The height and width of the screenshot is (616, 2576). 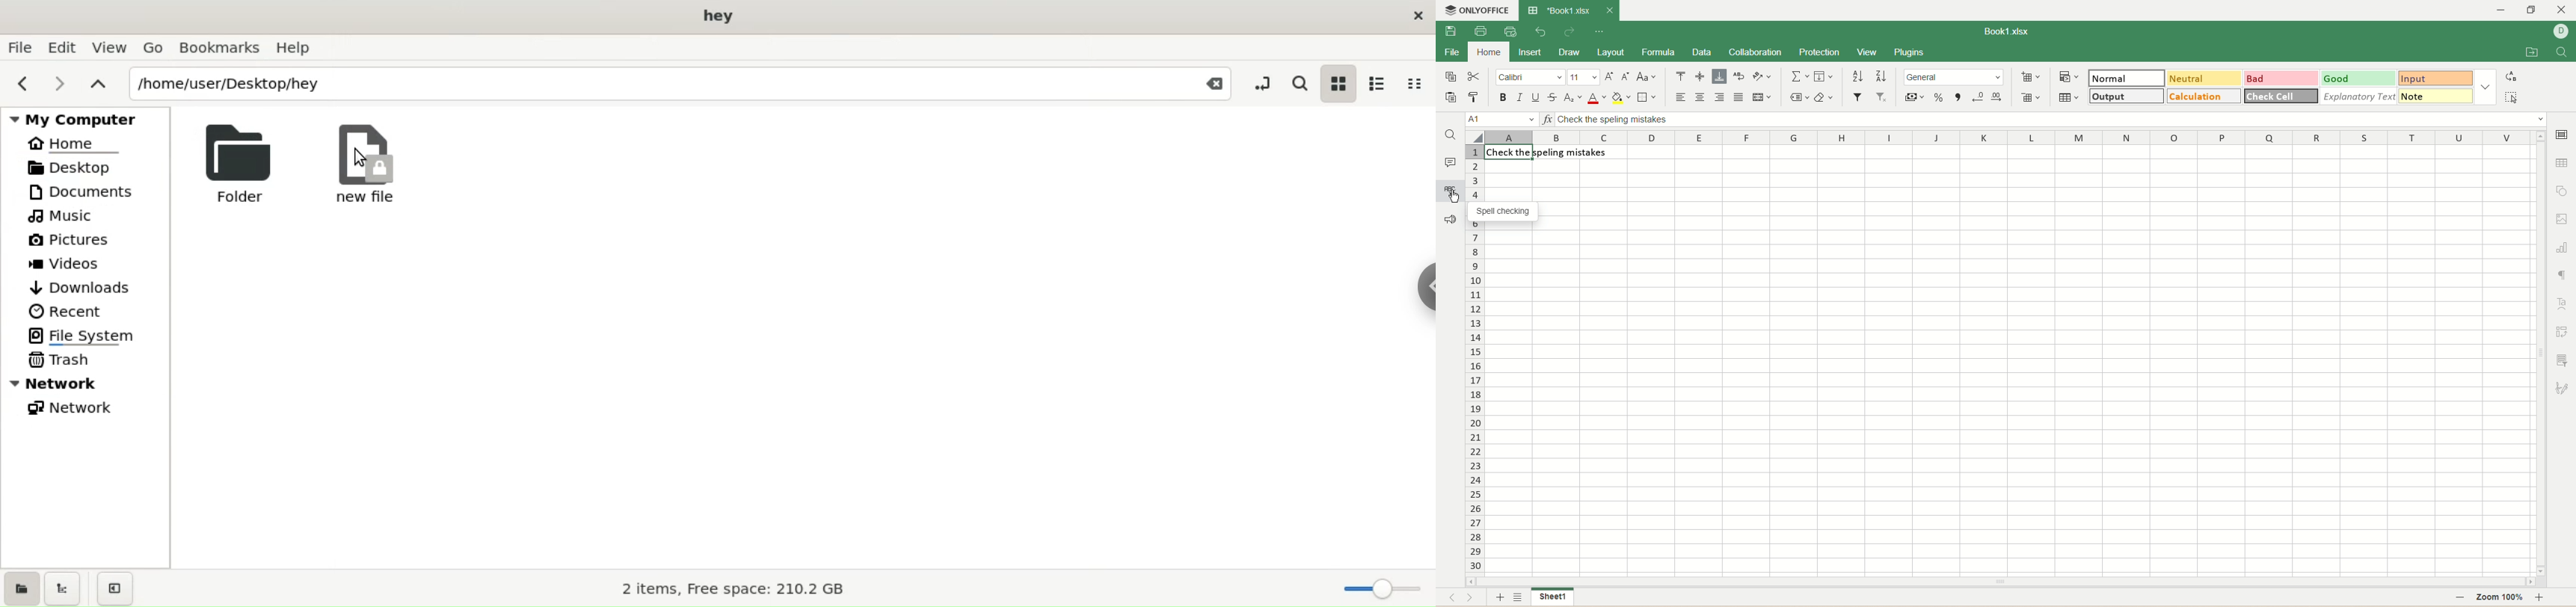 What do you see at coordinates (1451, 77) in the screenshot?
I see `copy` at bounding box center [1451, 77].